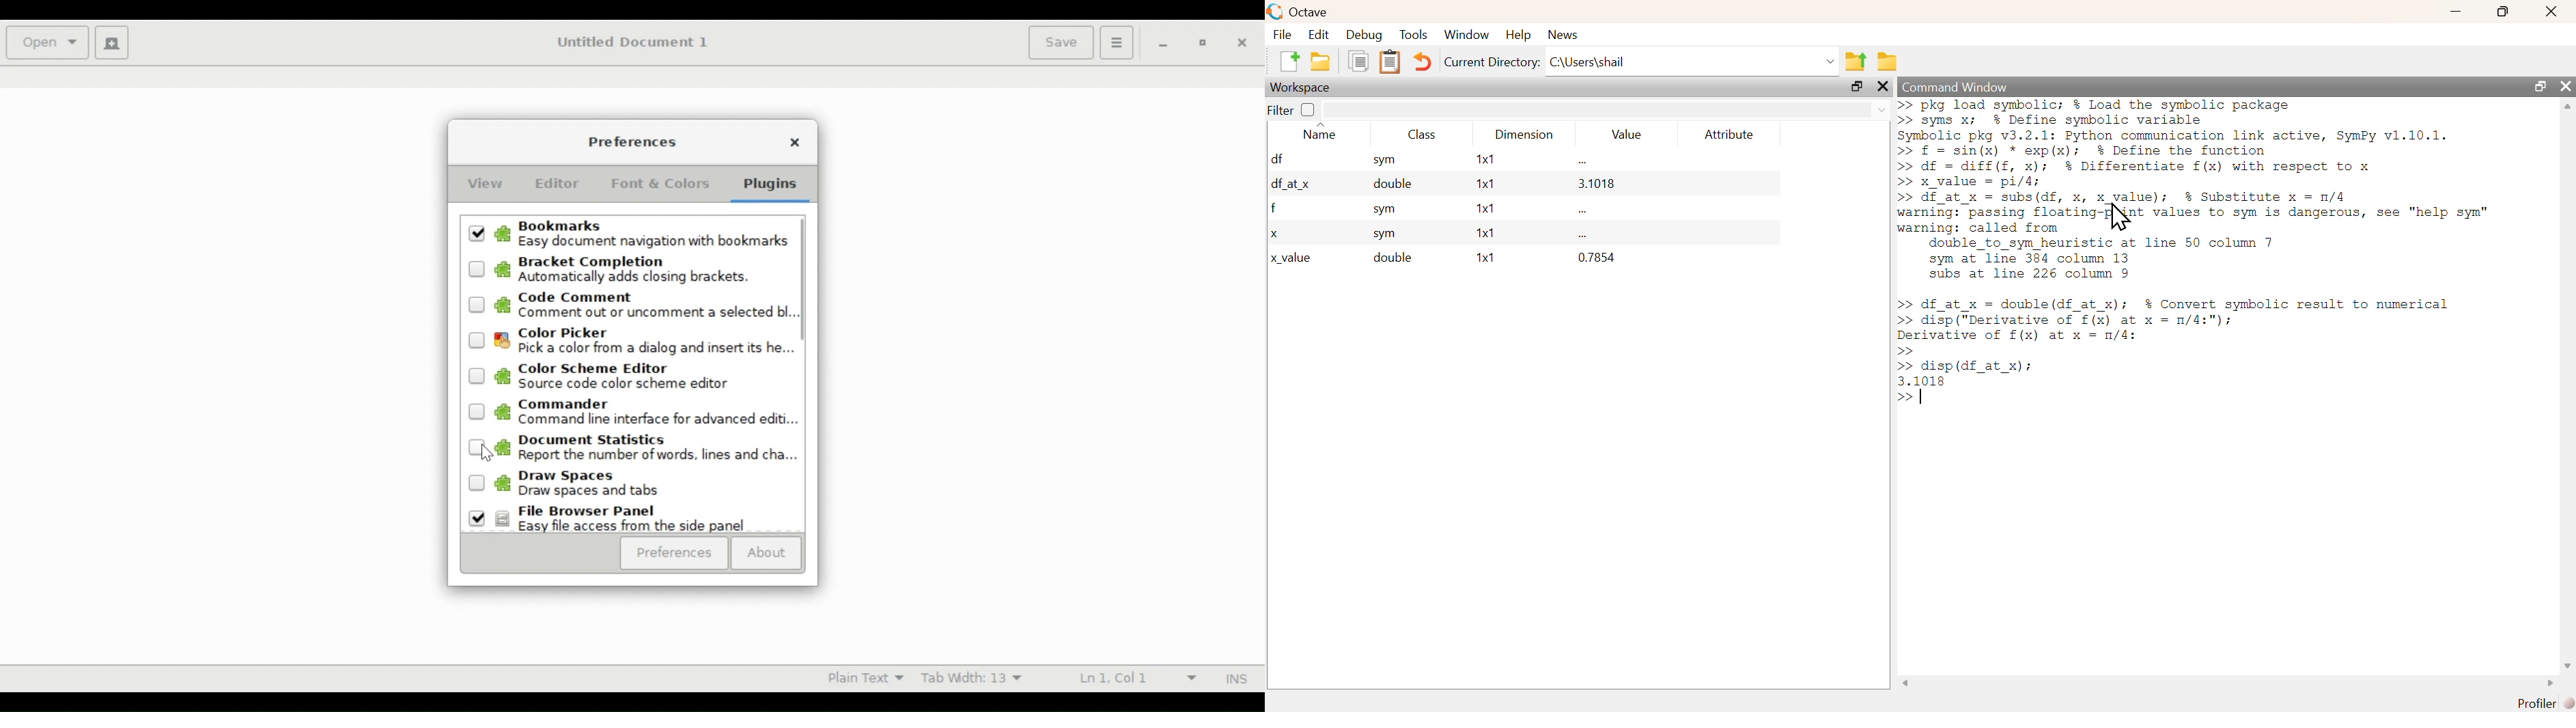  Describe the element at coordinates (2502, 12) in the screenshot. I see `maximize` at that location.